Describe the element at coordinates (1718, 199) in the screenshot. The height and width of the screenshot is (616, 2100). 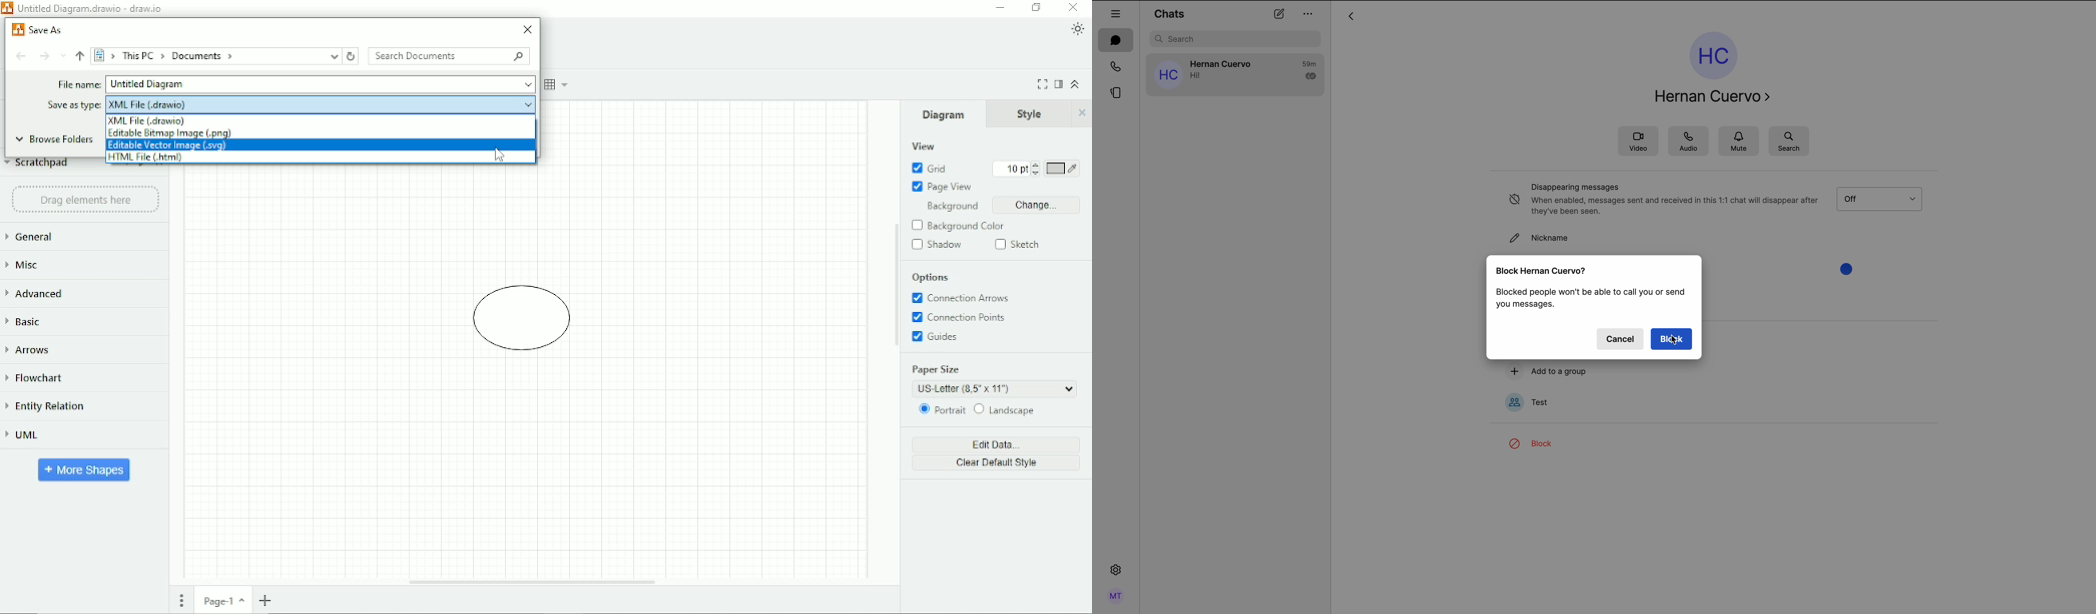
I see `disappearing messages` at that location.